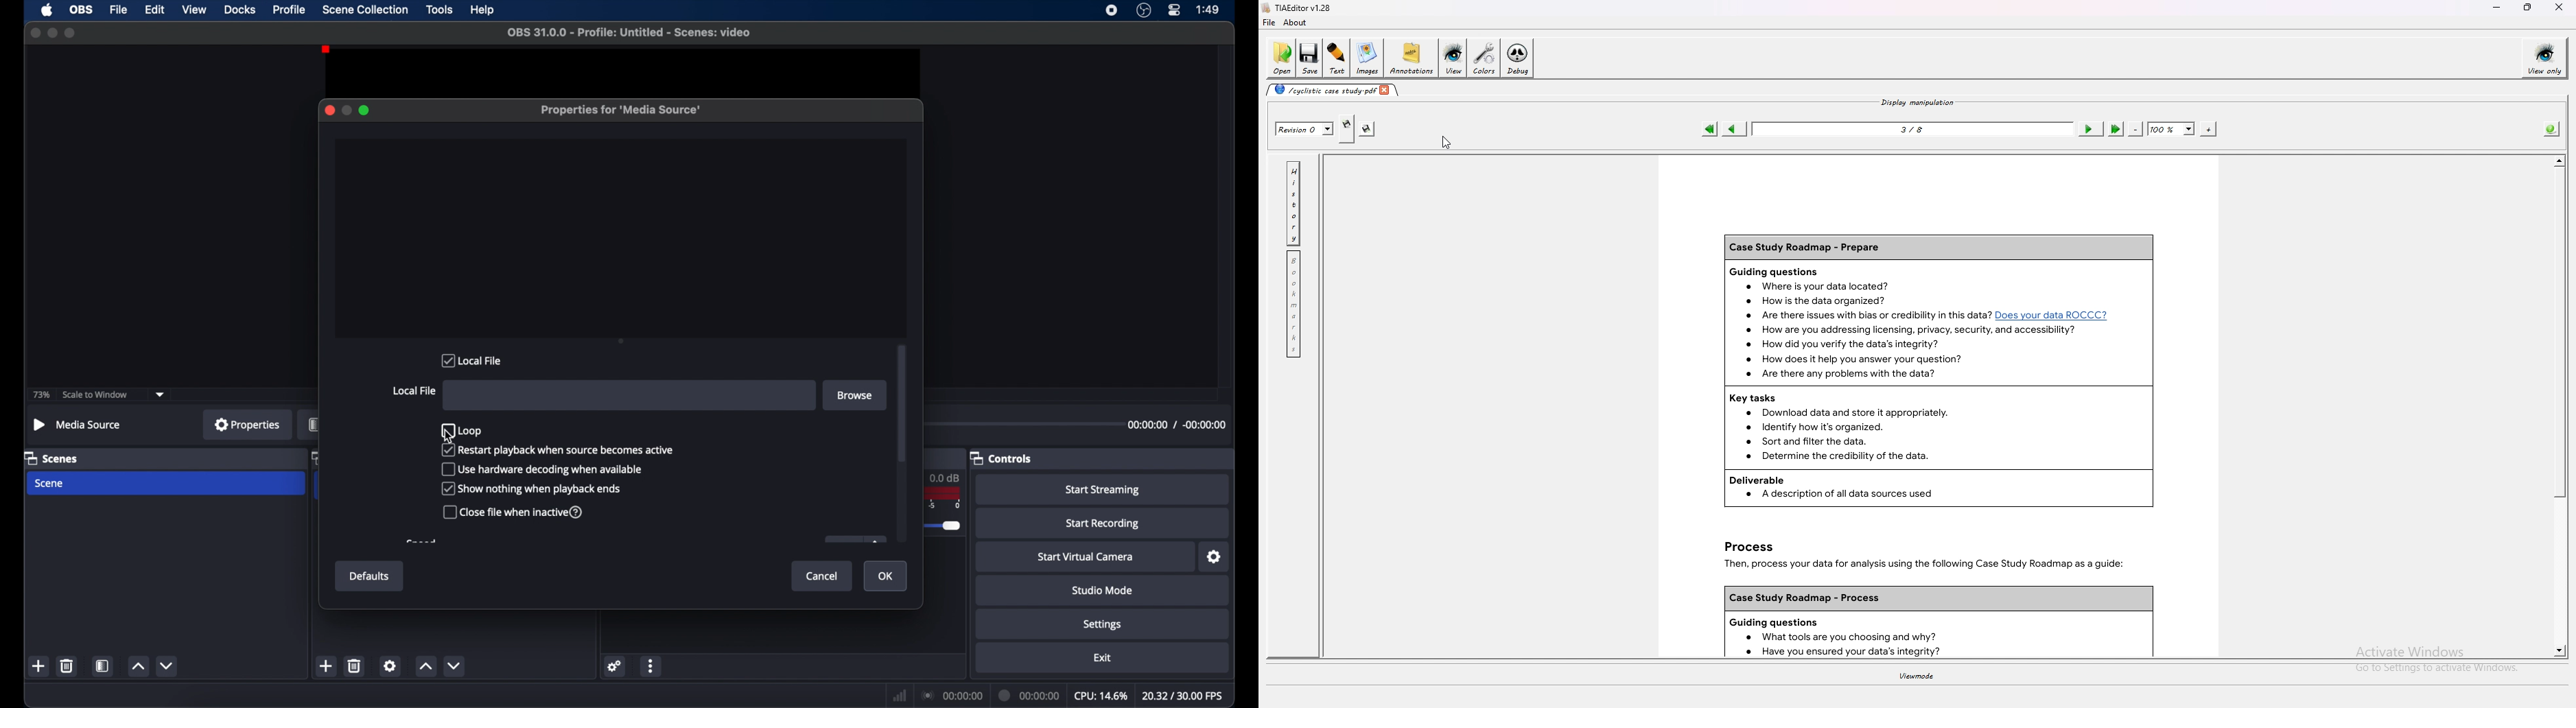  I want to click on edit, so click(154, 10).